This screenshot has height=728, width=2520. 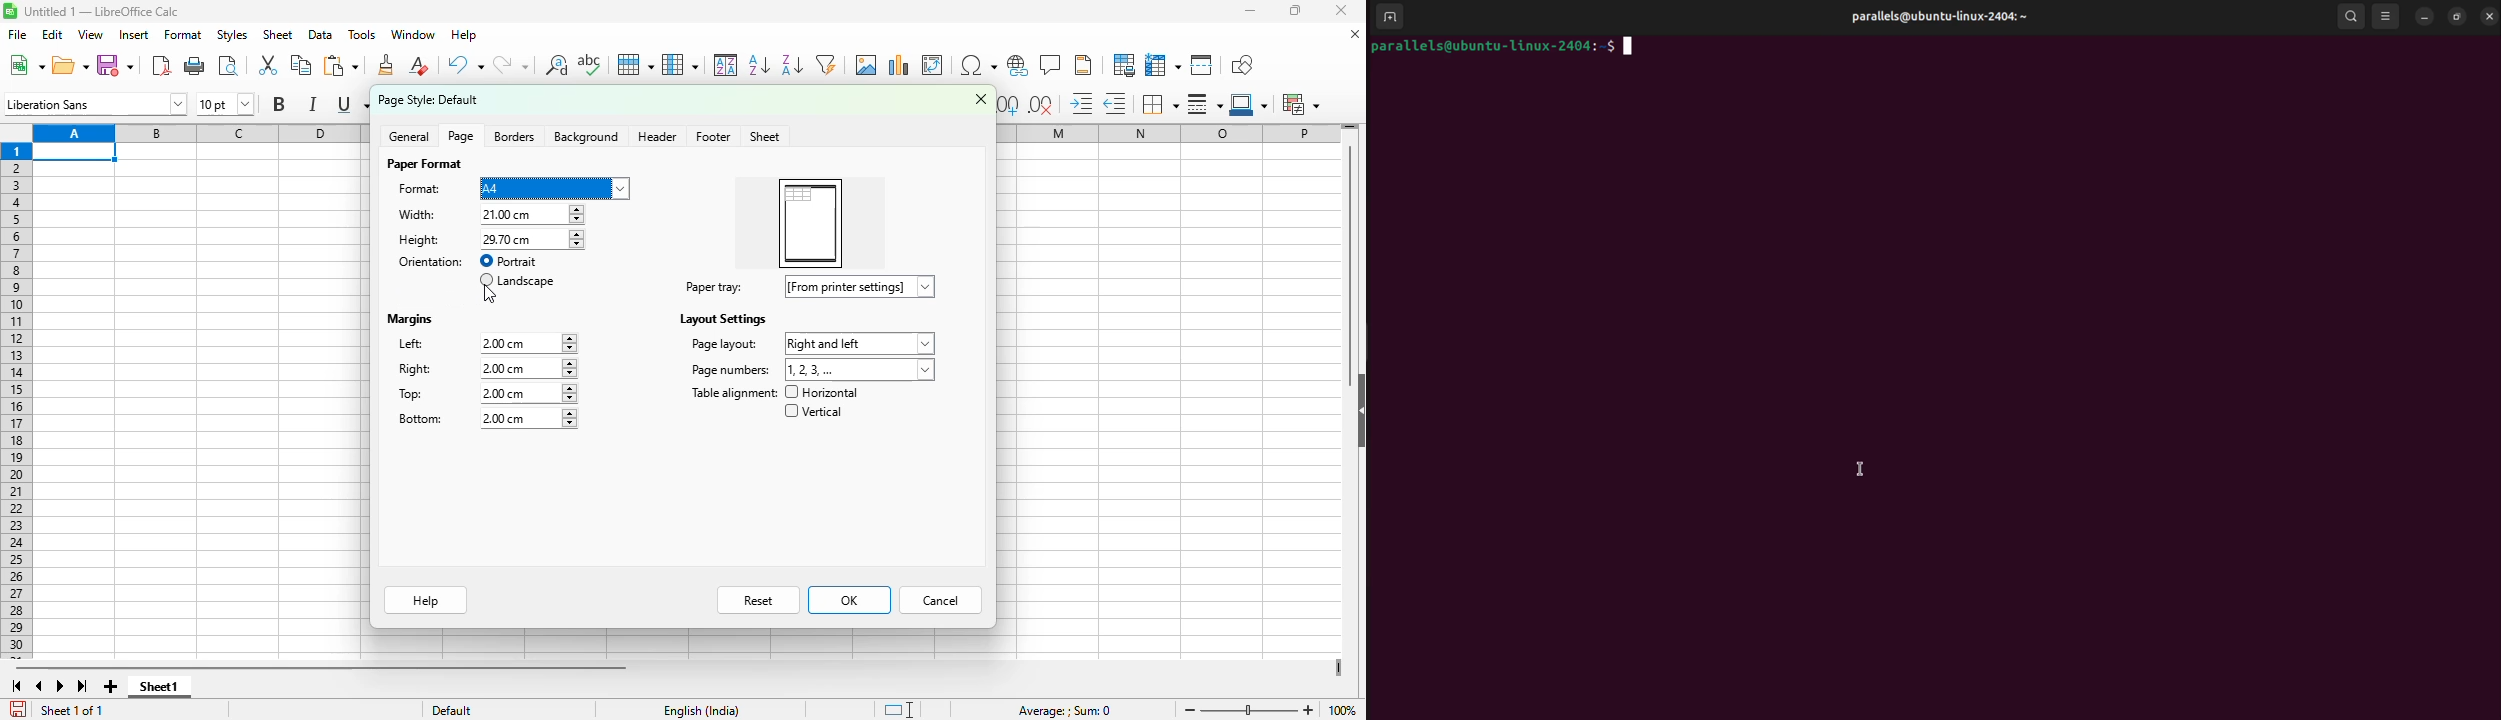 What do you see at coordinates (419, 65) in the screenshot?
I see `clear direct formatting` at bounding box center [419, 65].